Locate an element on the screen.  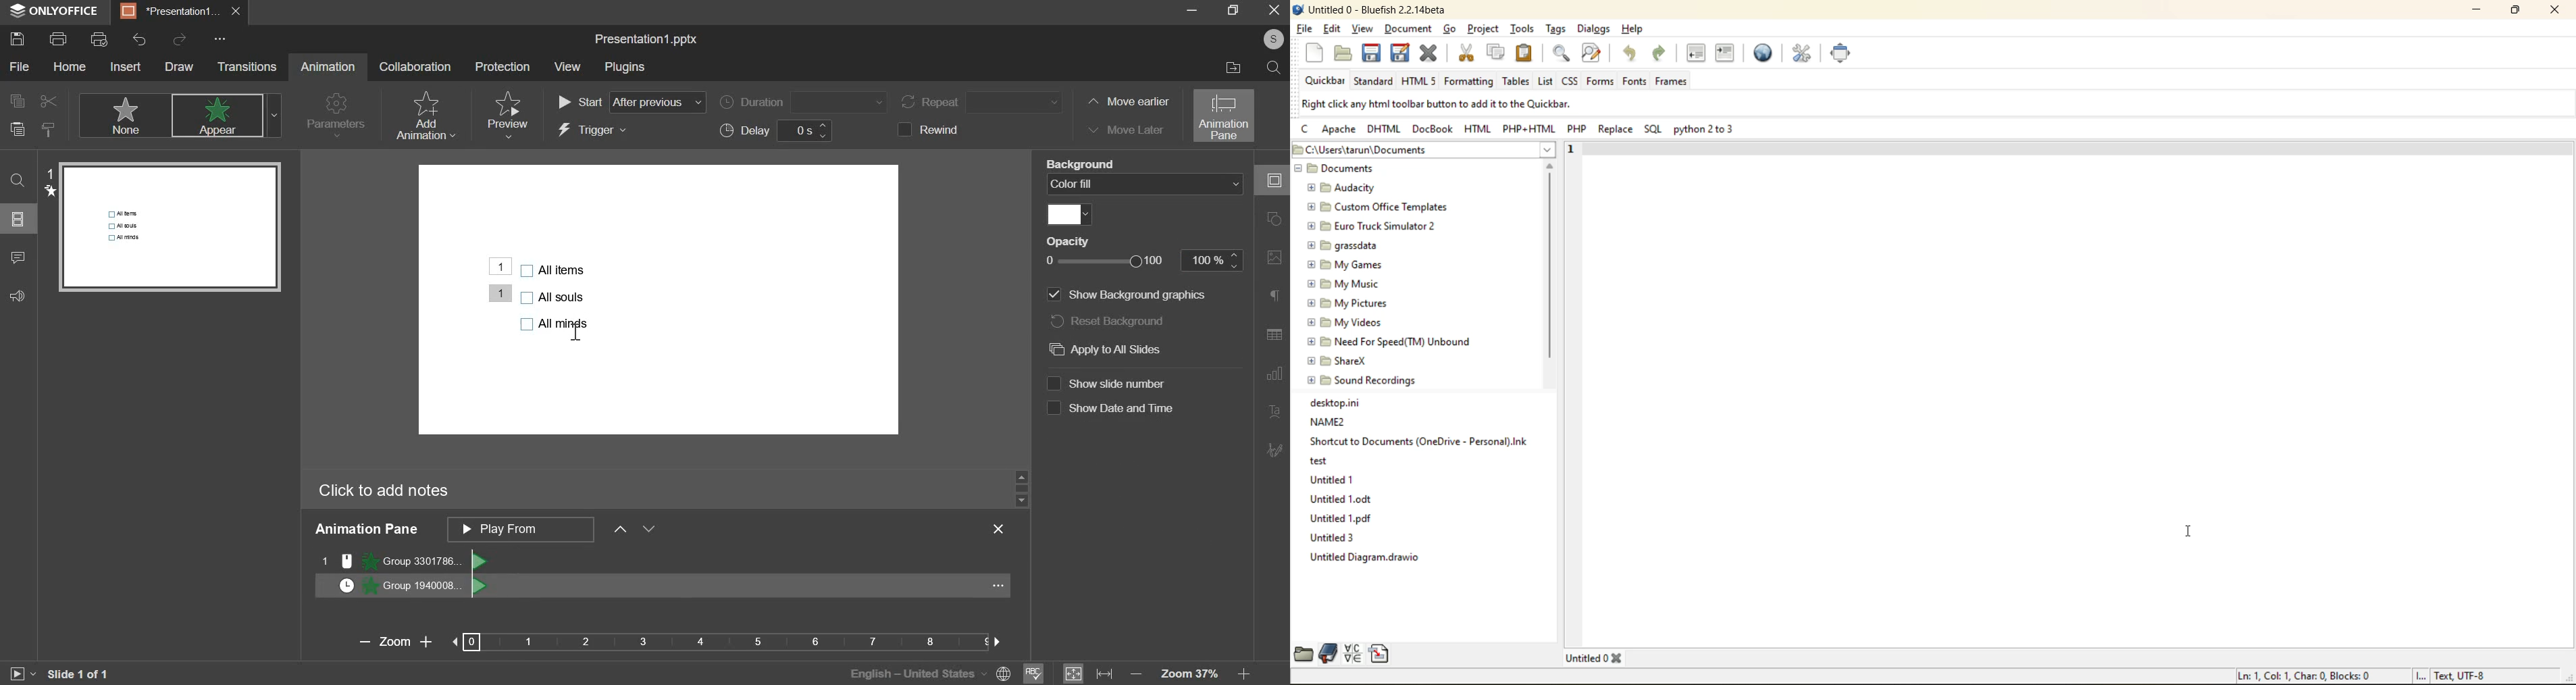
maximize is located at coordinates (1233, 11).